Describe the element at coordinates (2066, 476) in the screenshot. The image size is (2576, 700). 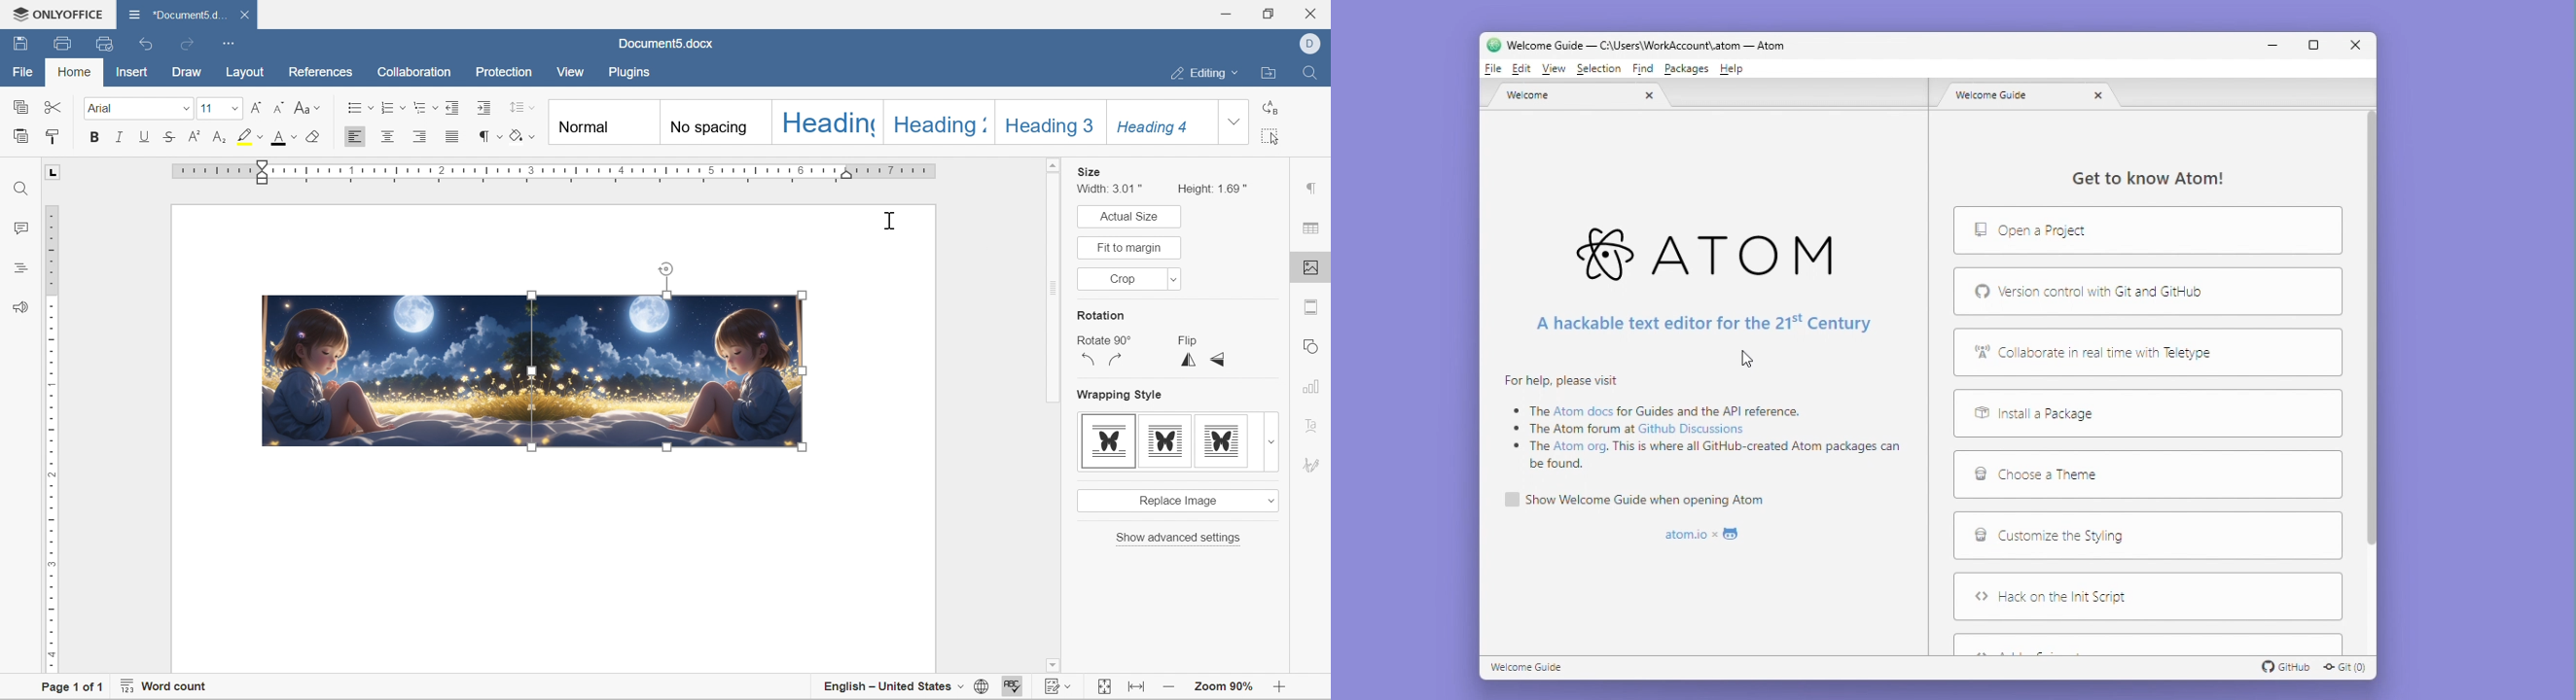
I see `Choose a theme` at that location.